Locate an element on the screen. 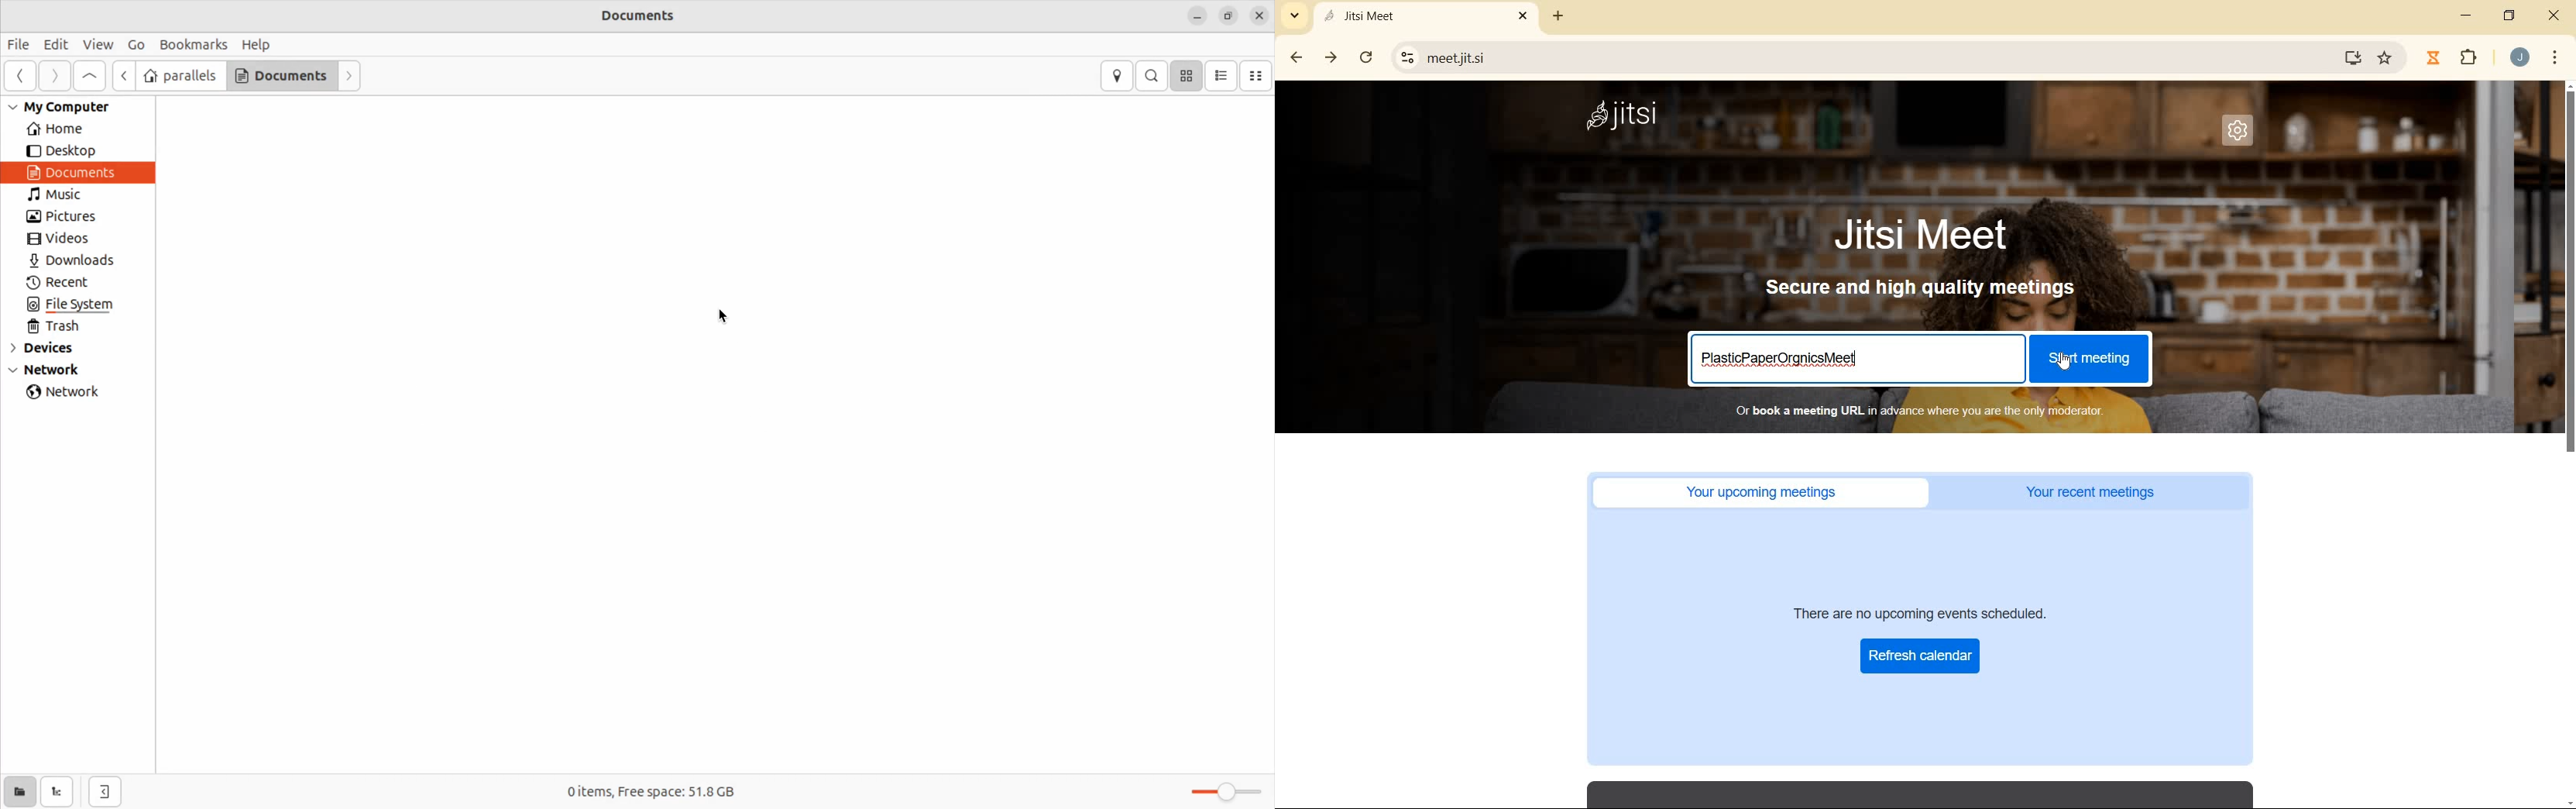  View site information is located at coordinates (1408, 57).